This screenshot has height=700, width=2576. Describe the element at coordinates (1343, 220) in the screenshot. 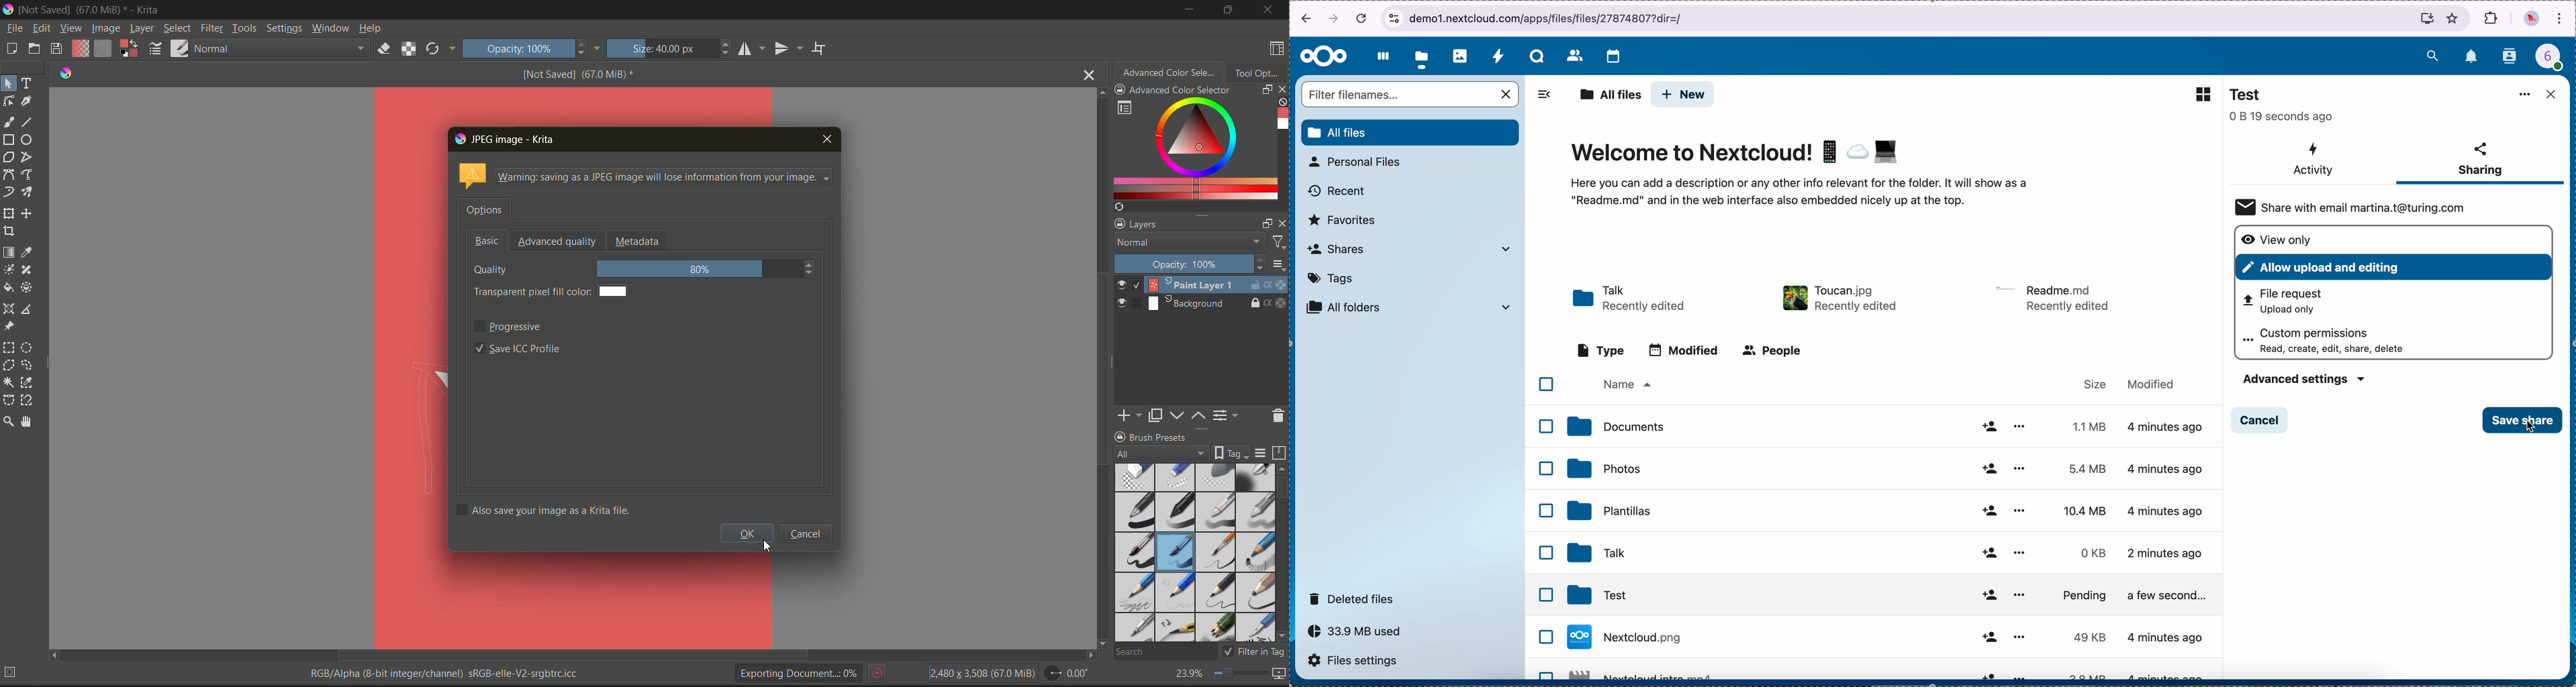

I see `favorites` at that location.